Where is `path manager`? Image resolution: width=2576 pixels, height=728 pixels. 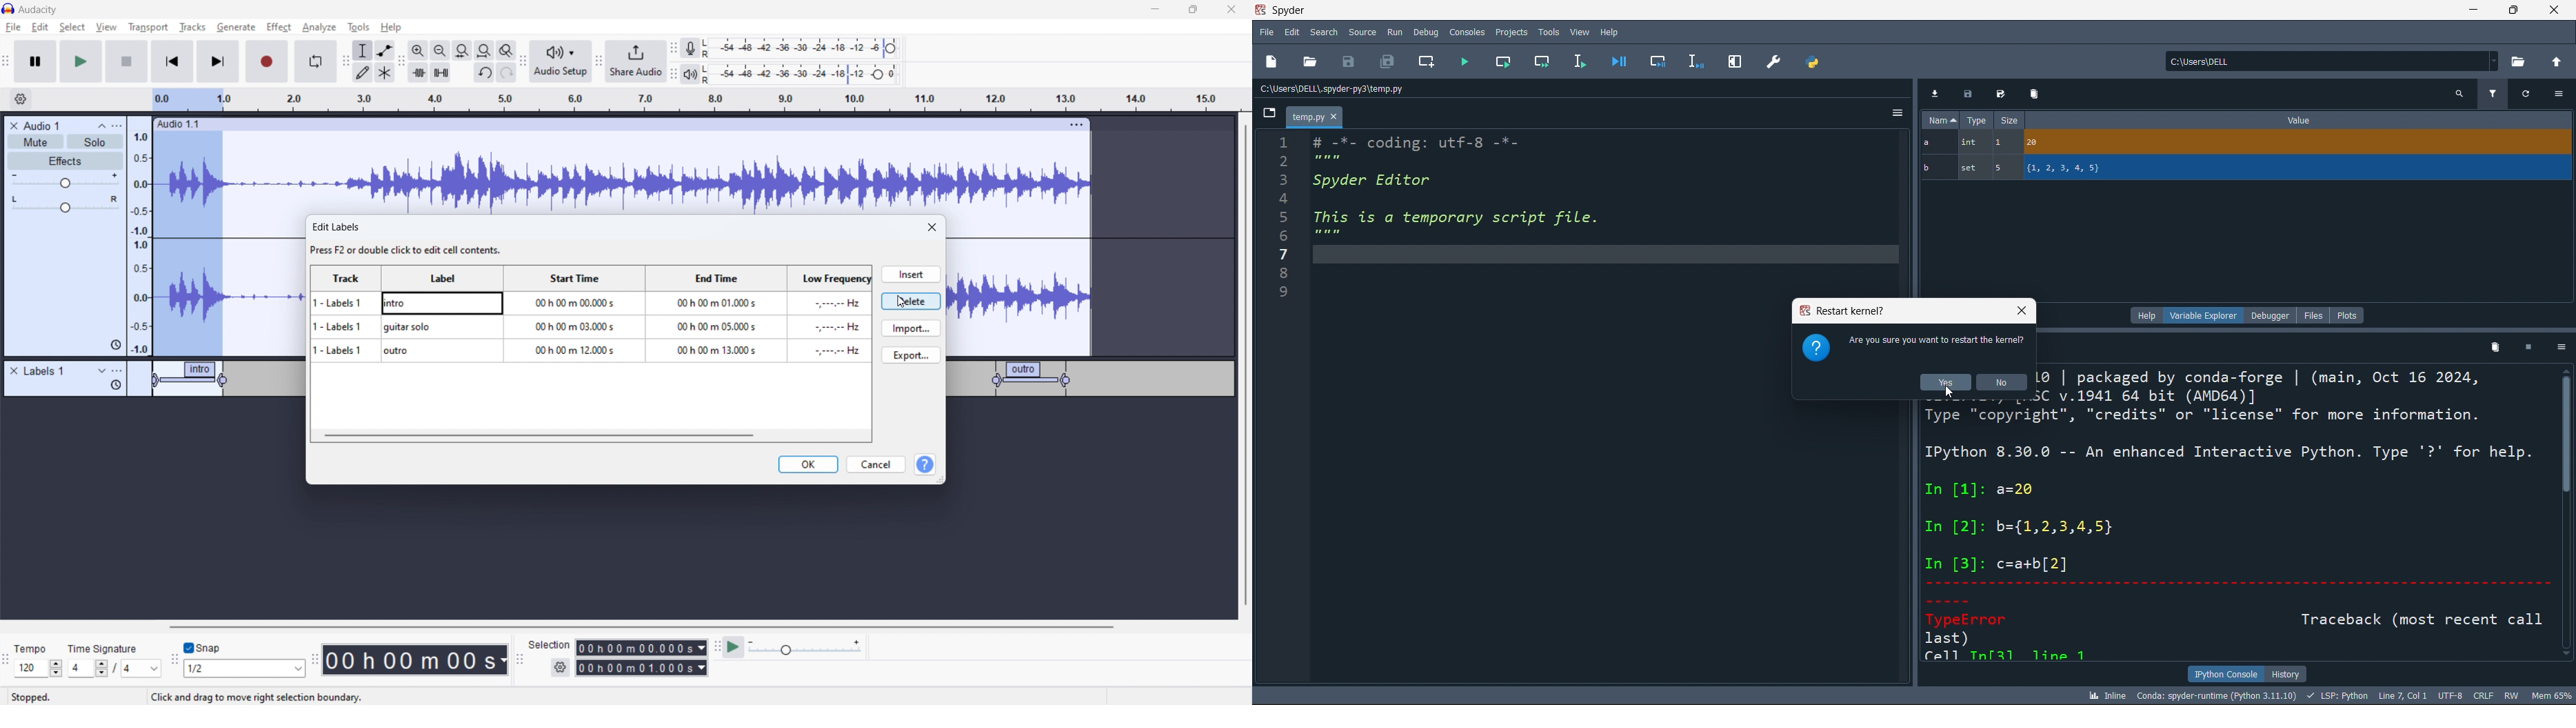
path manager is located at coordinates (1815, 63).